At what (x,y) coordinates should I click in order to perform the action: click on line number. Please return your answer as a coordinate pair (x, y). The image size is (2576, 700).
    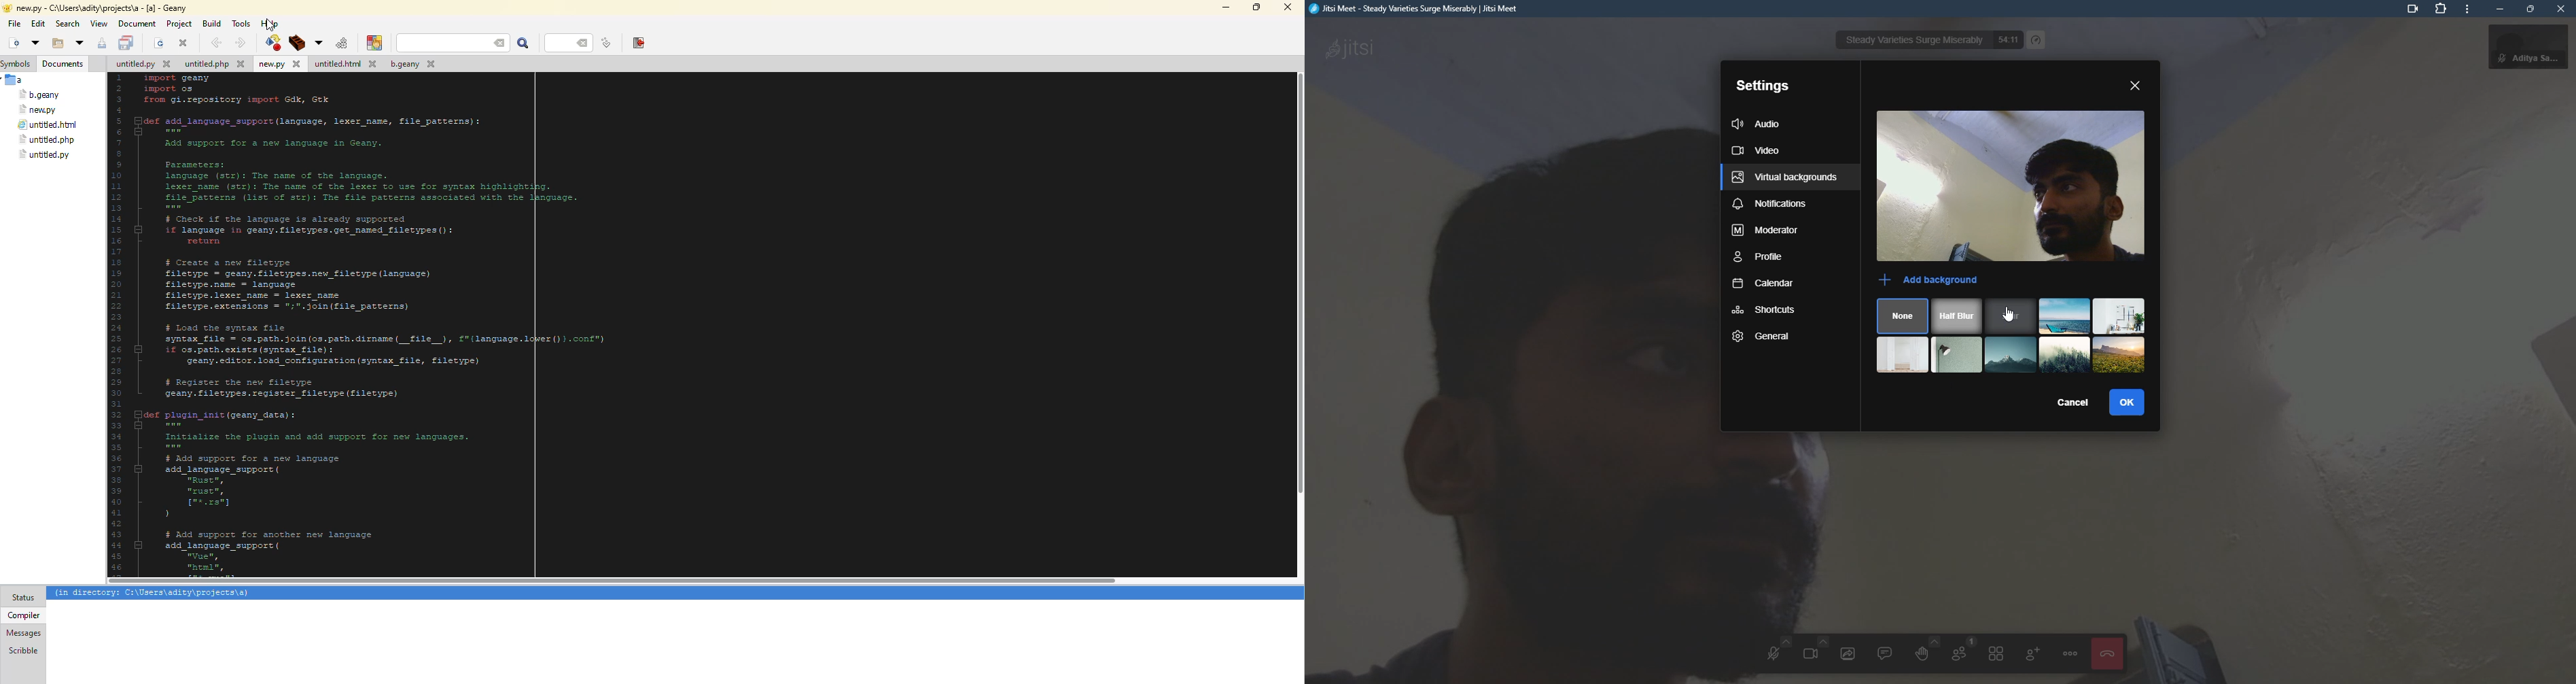
    Looking at the image, I should click on (572, 42).